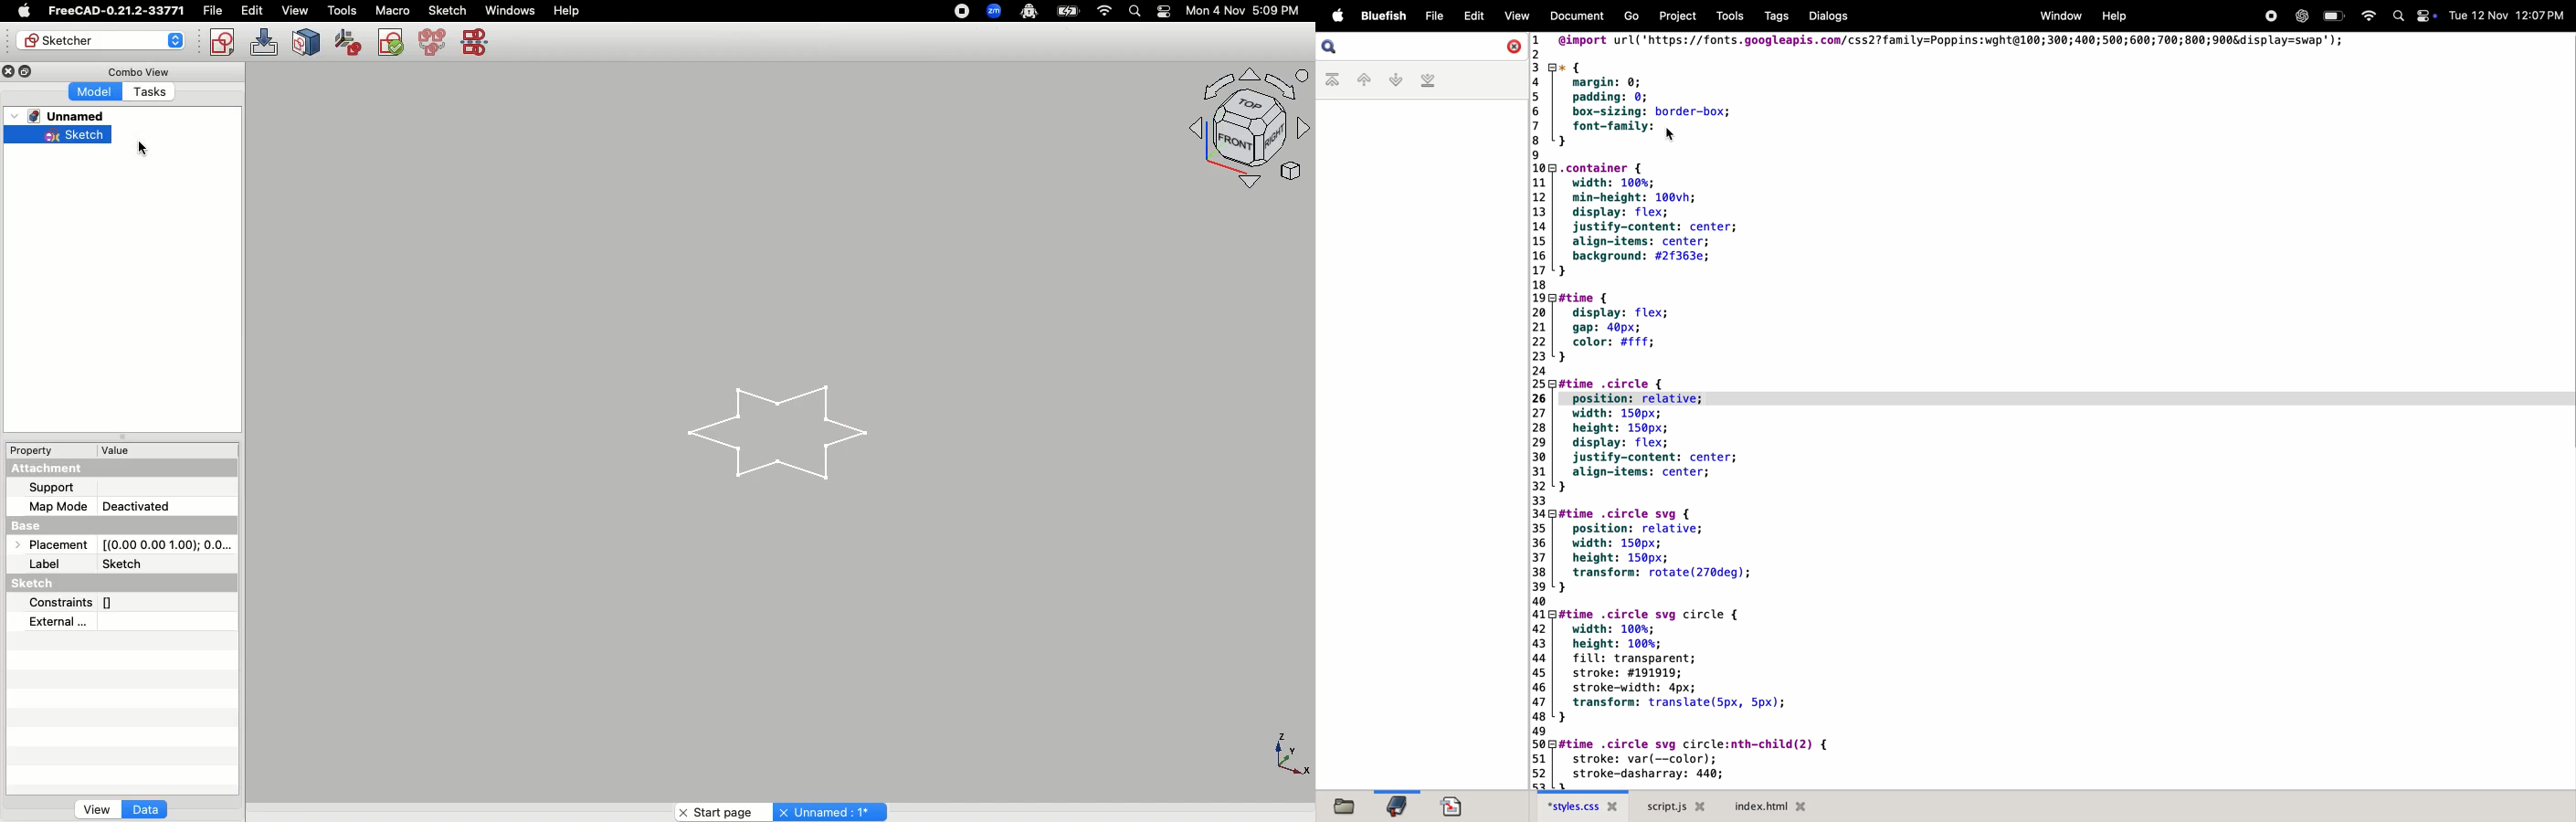 This screenshot has width=2576, height=840. What do you see at coordinates (1674, 16) in the screenshot?
I see `project` at bounding box center [1674, 16].